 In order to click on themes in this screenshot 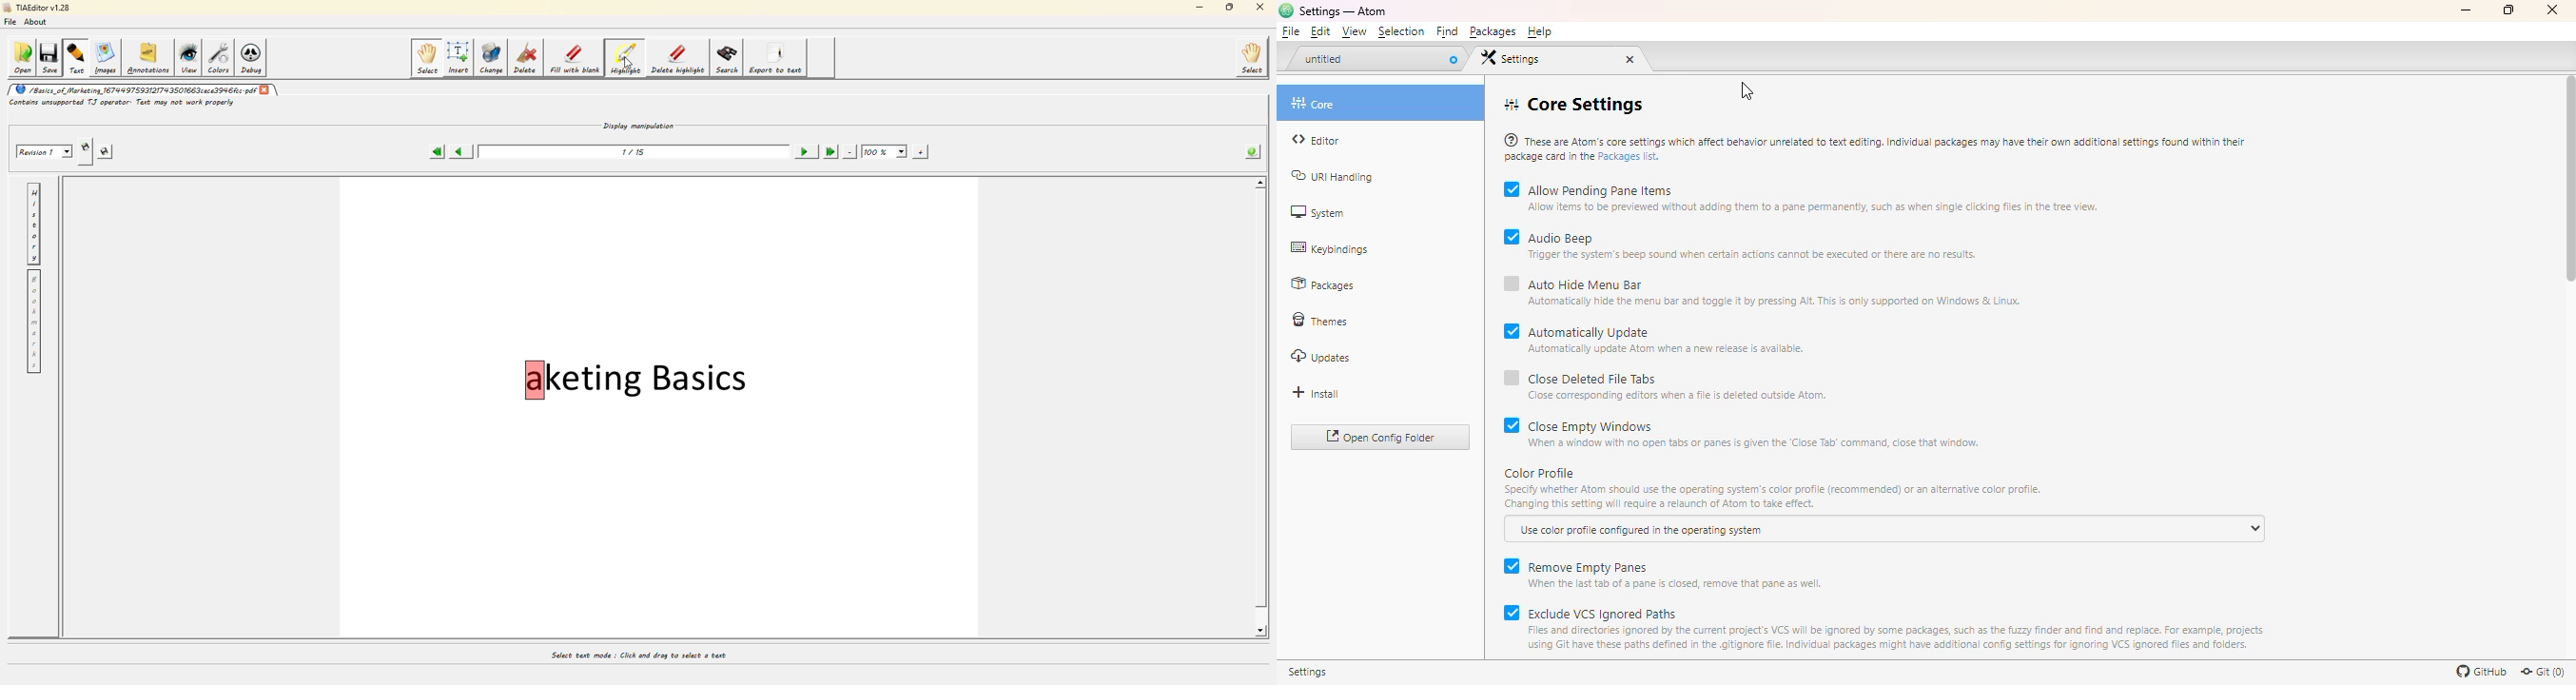, I will do `click(1321, 322)`.